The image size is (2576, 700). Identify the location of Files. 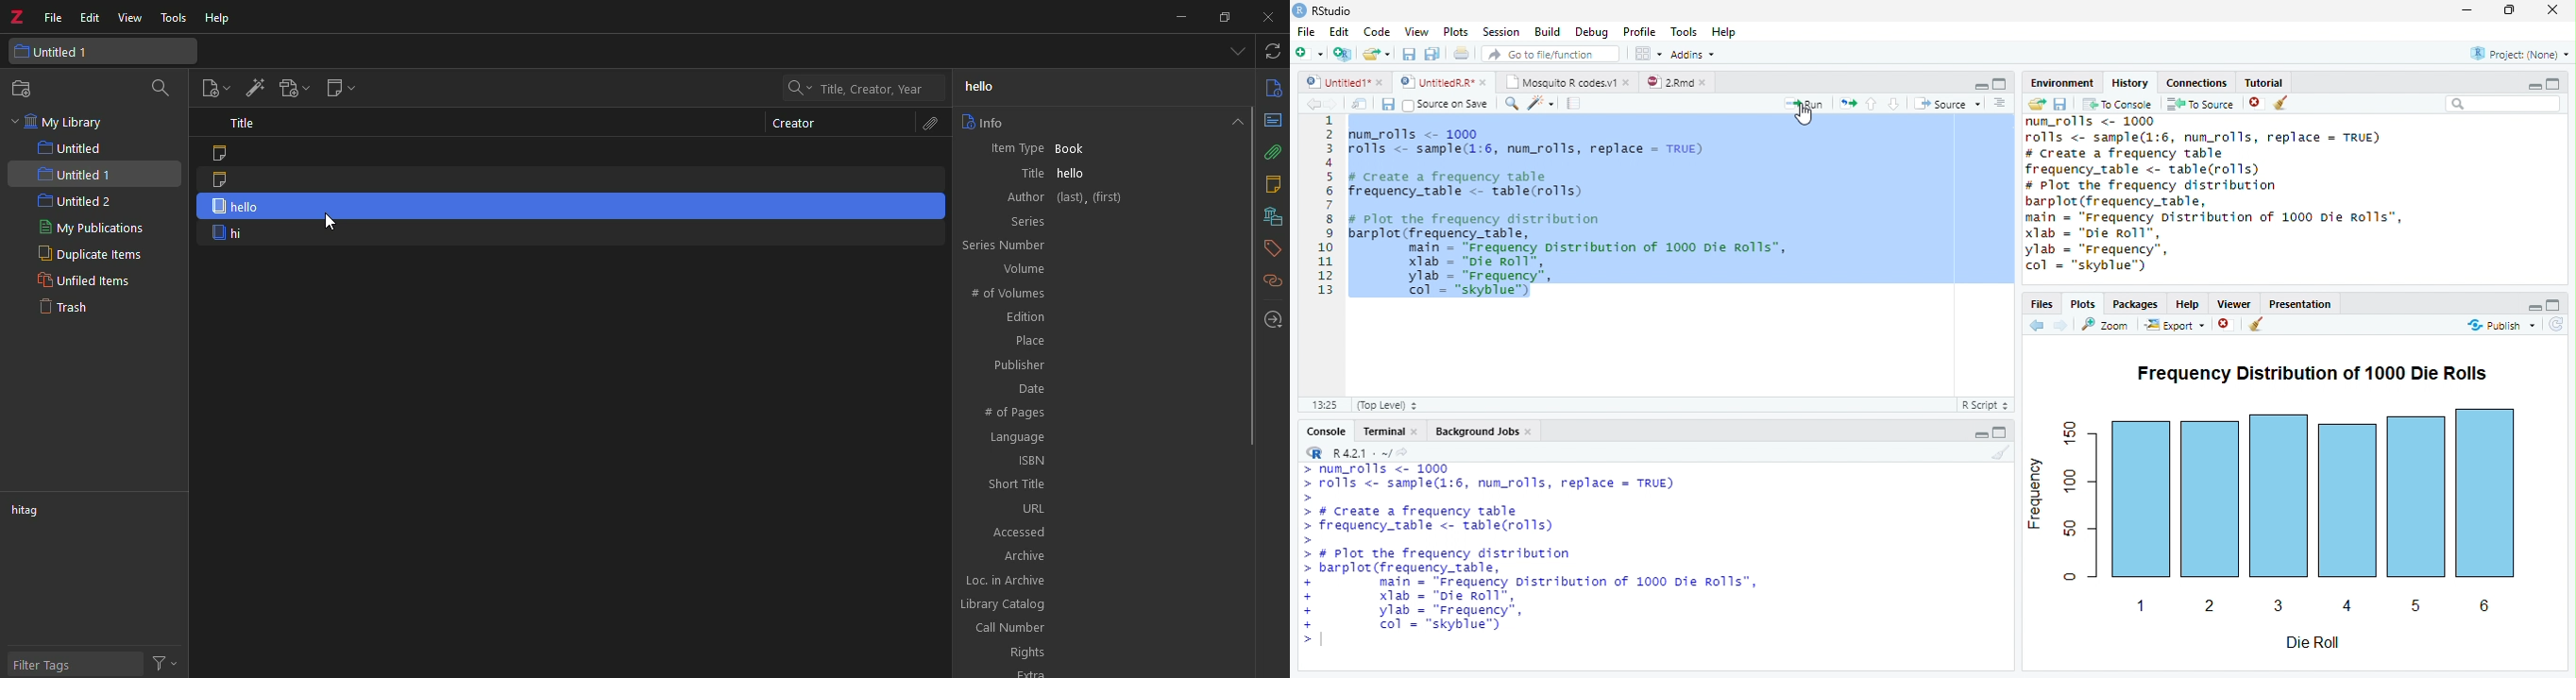
(2041, 302).